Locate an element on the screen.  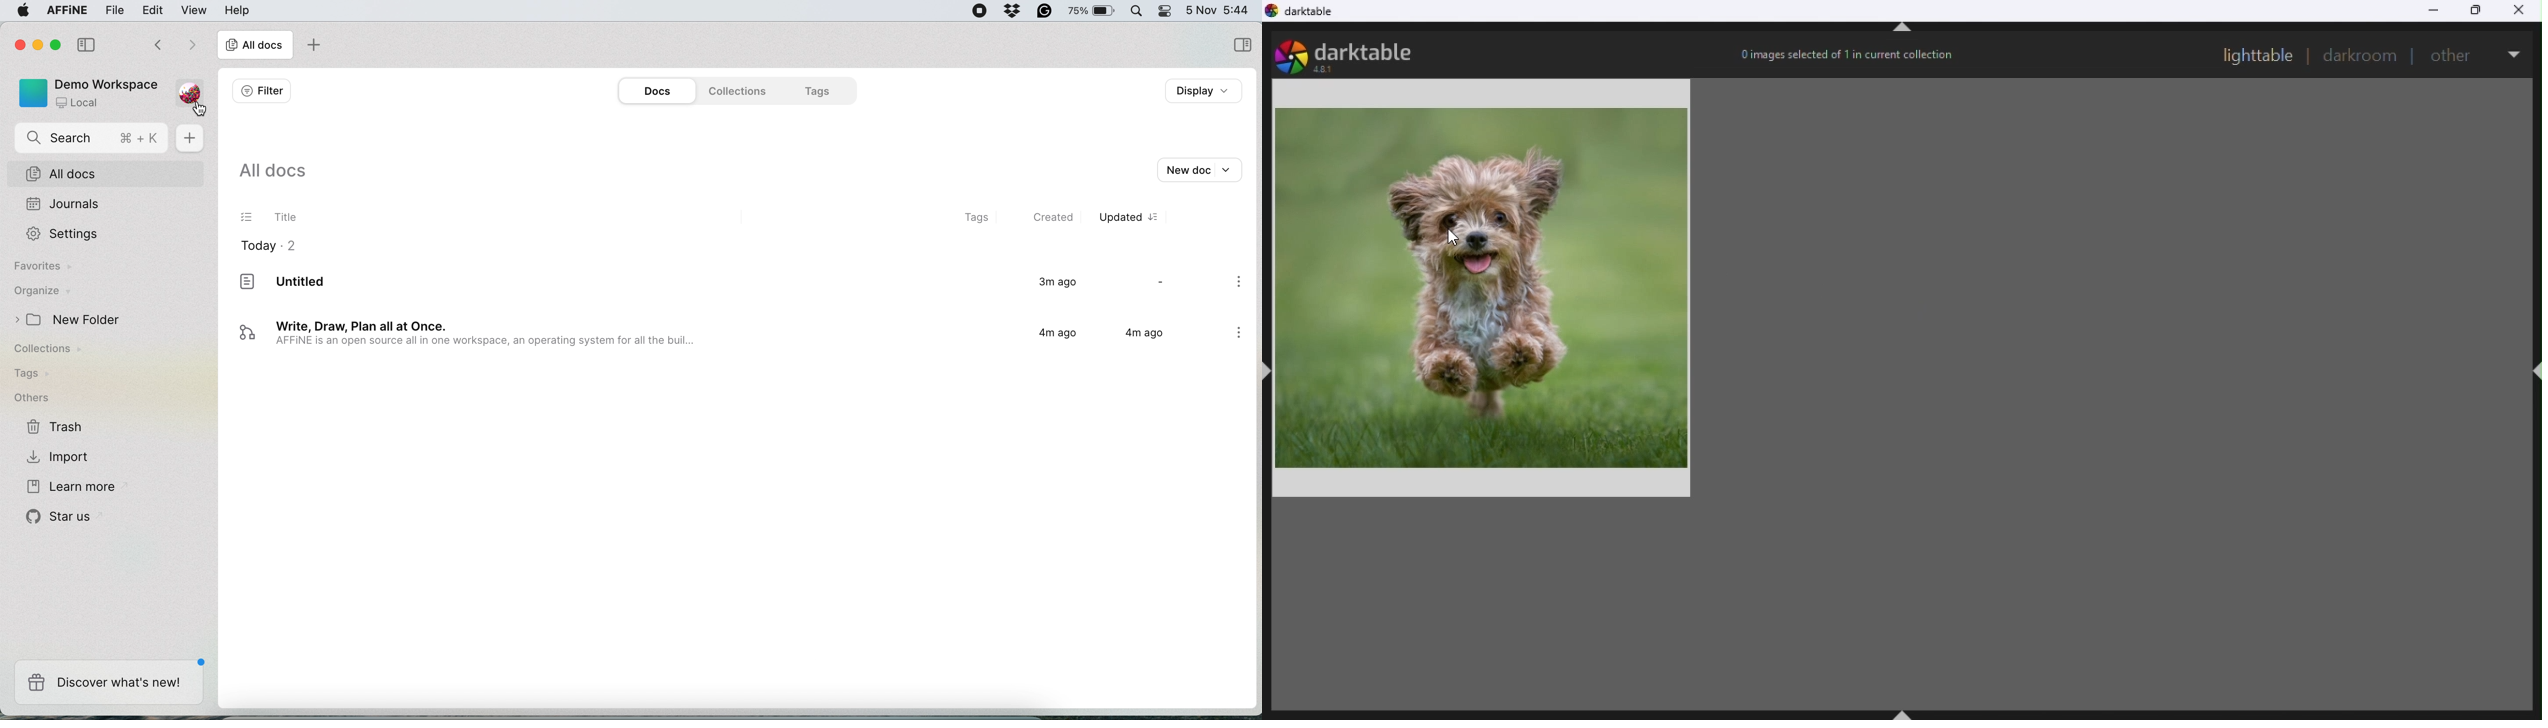
other is located at coordinates (2453, 54).